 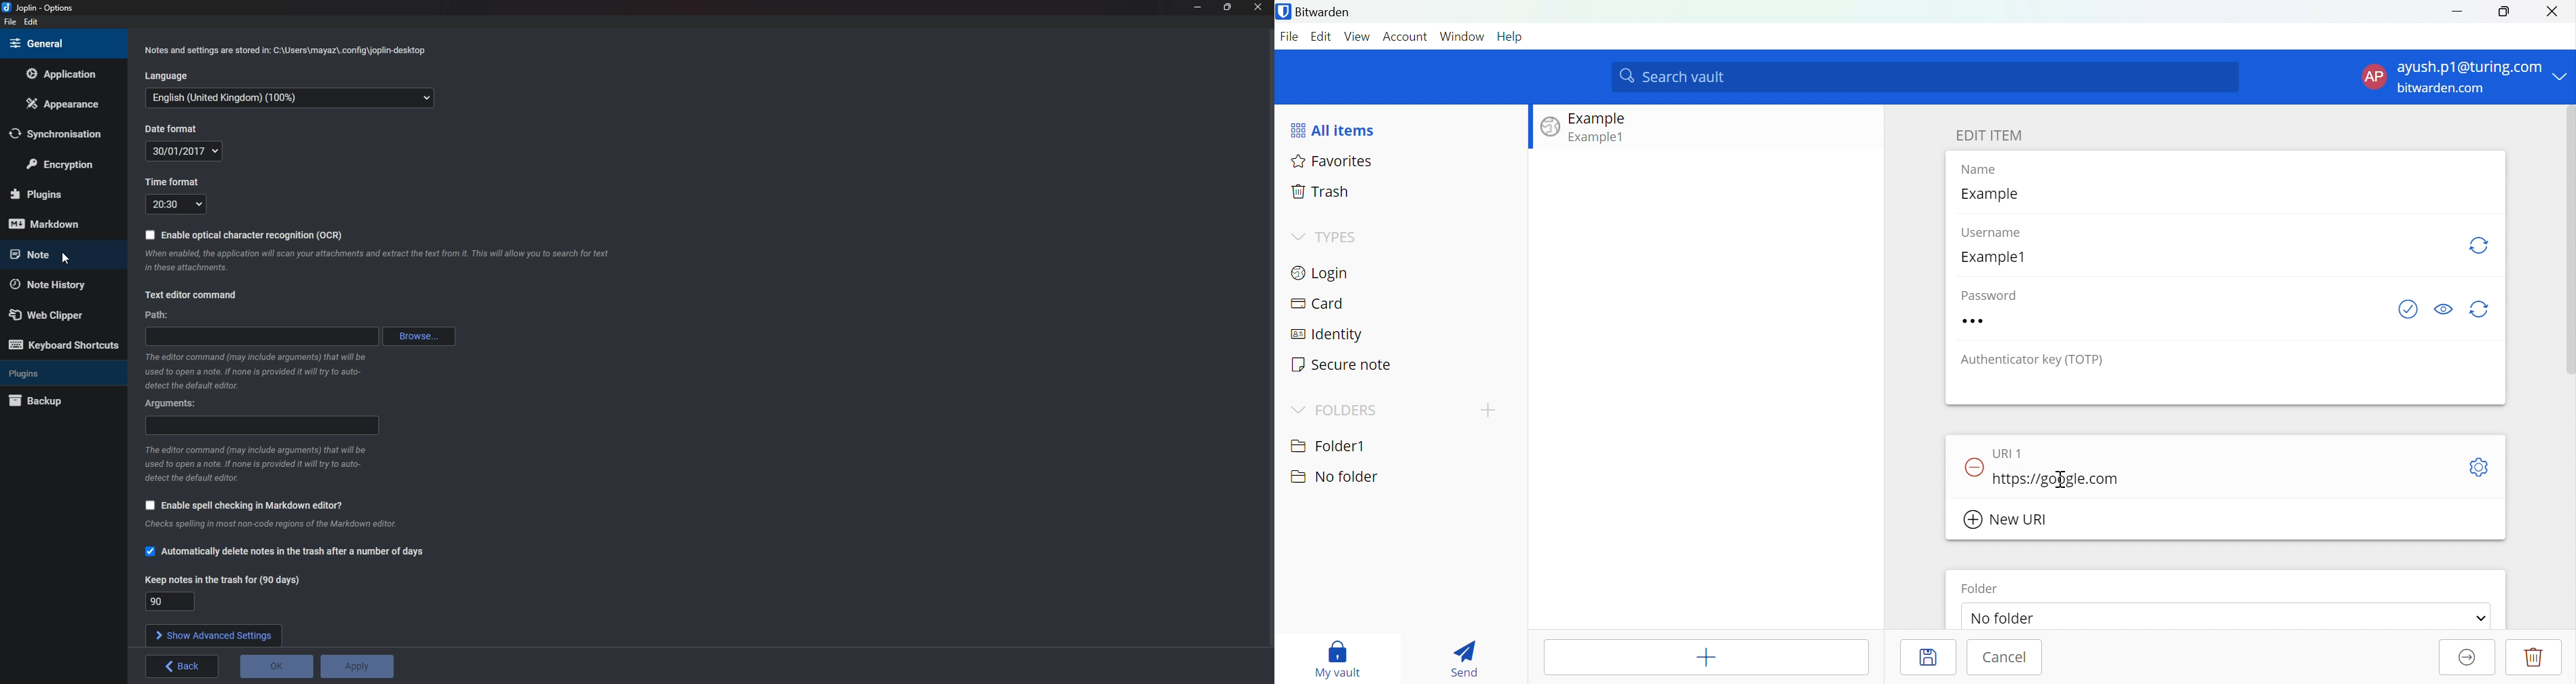 What do you see at coordinates (1551, 128) in the screenshot?
I see `Image` at bounding box center [1551, 128].